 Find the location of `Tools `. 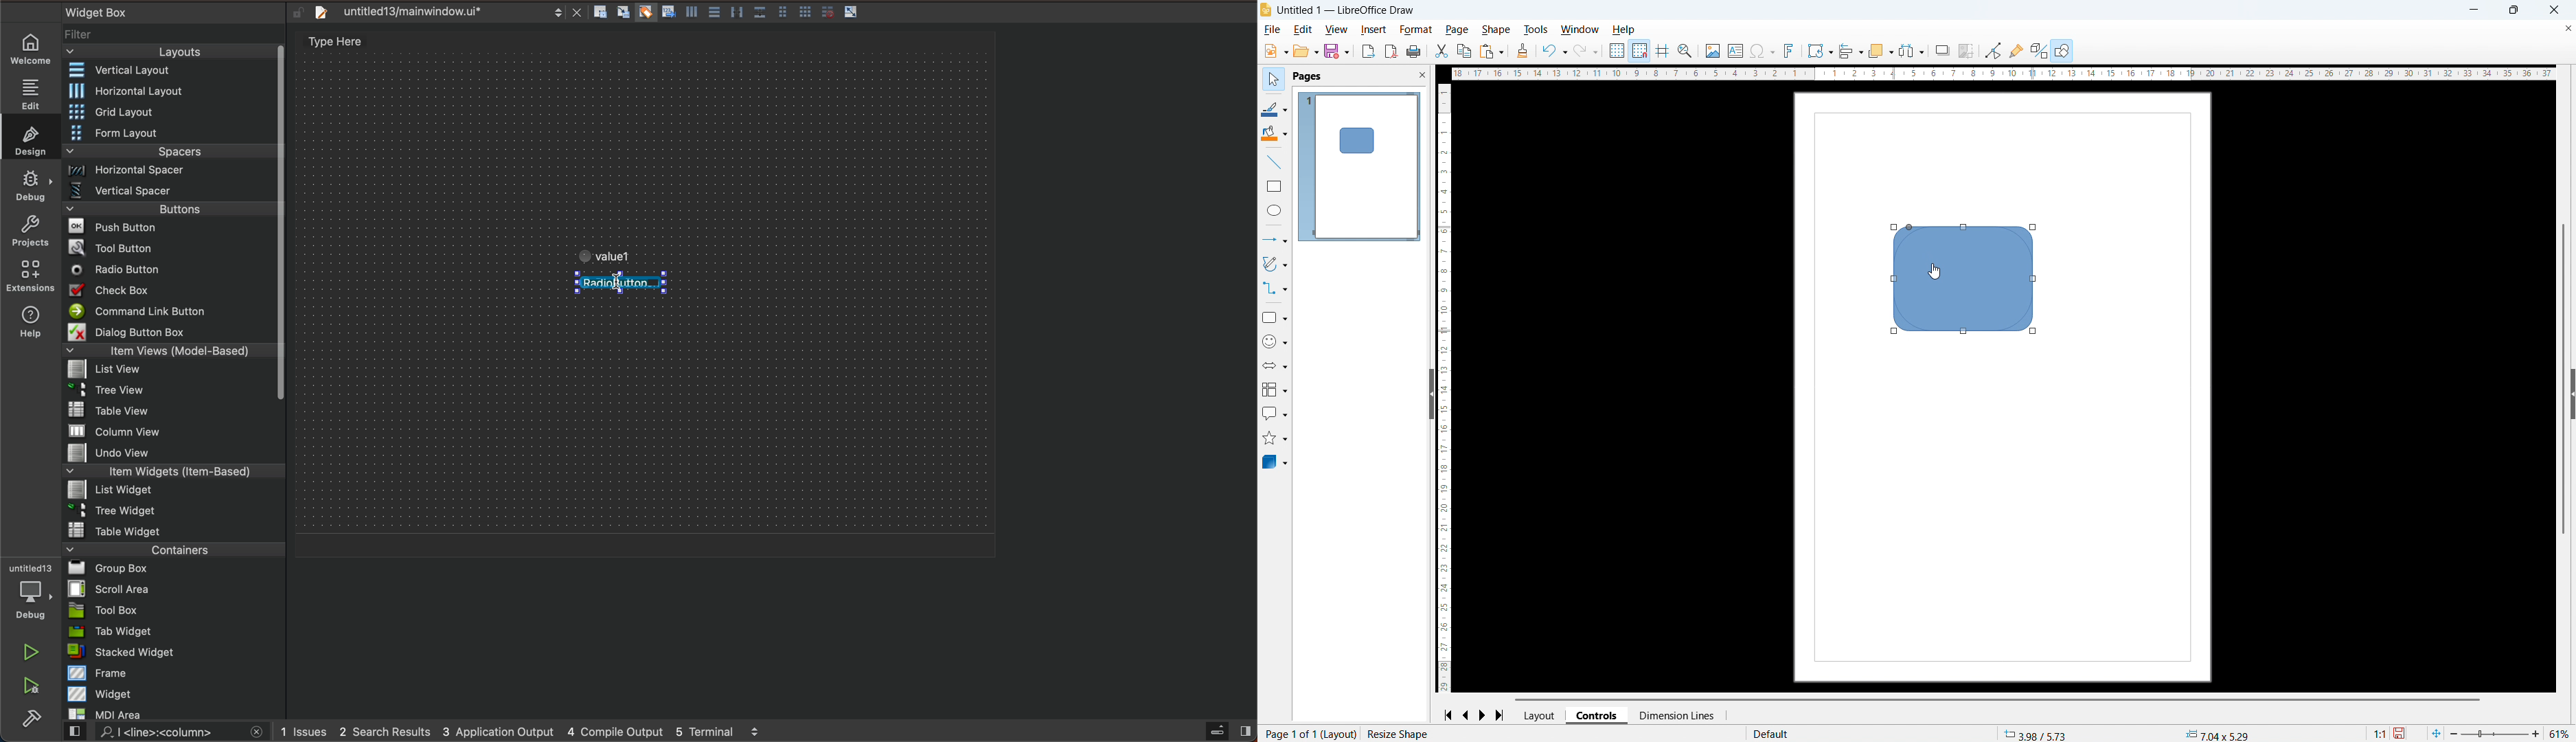

Tools  is located at coordinates (1536, 29).